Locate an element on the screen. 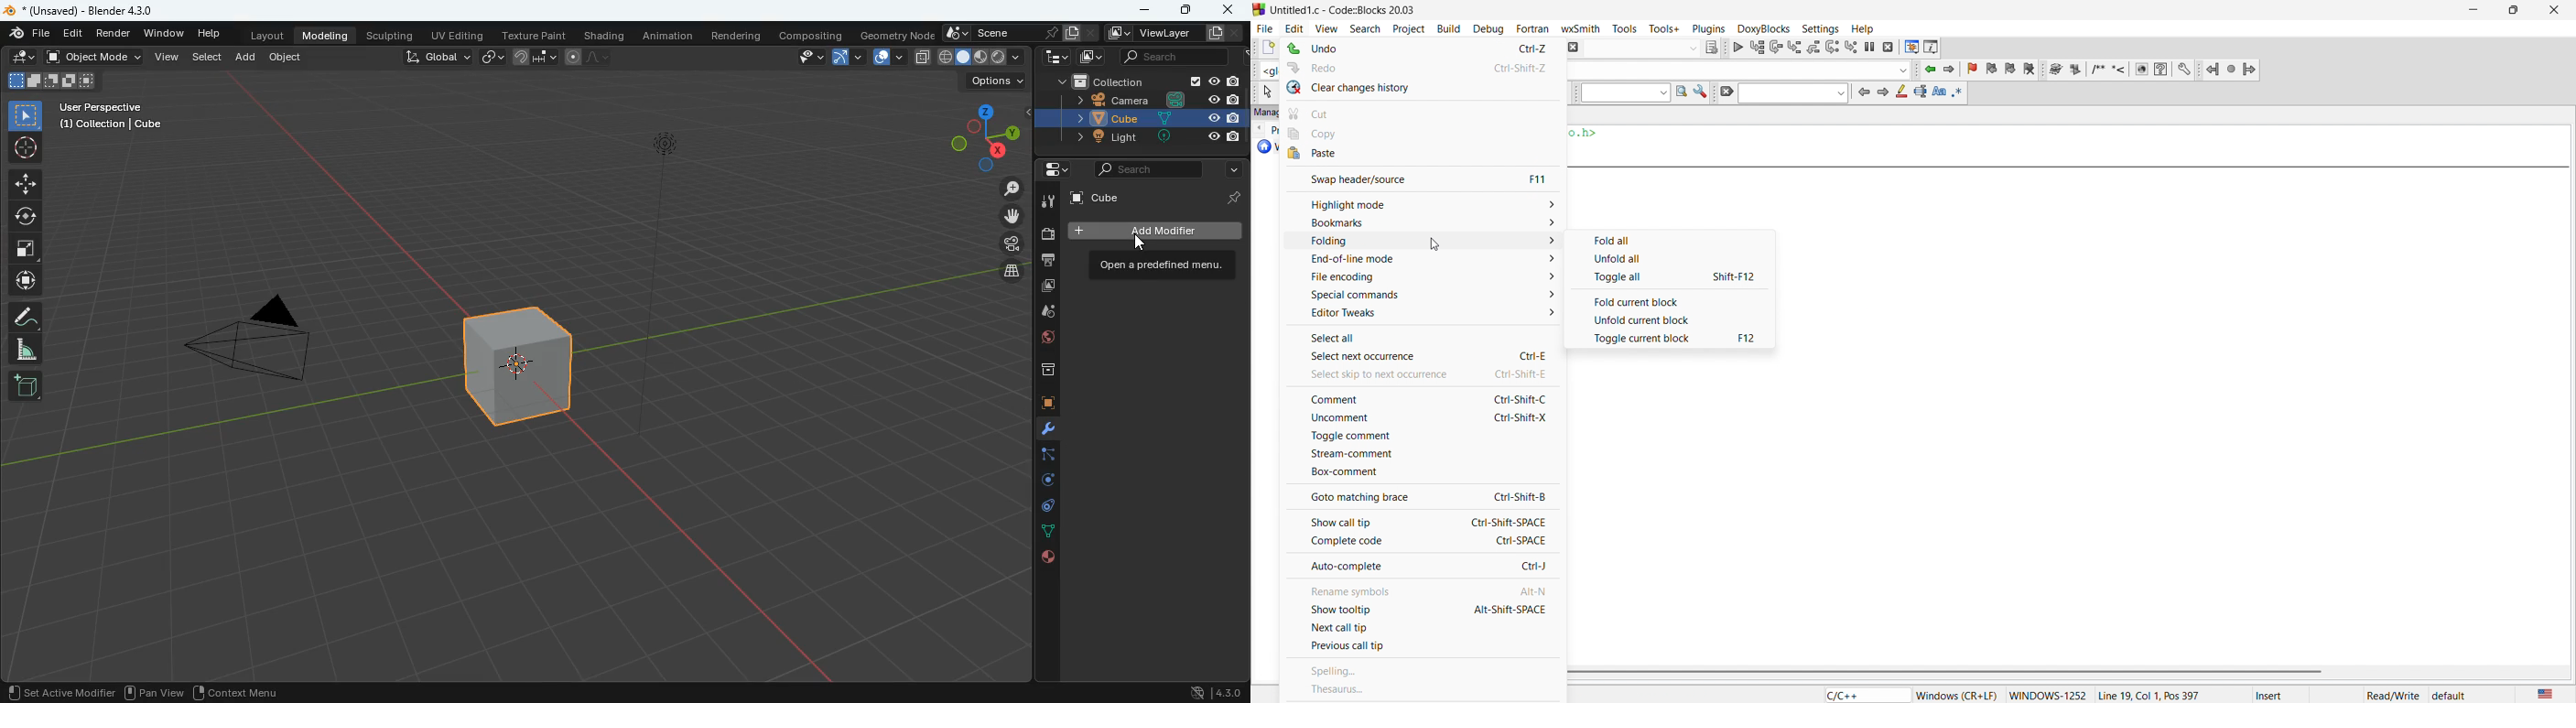 The image size is (2576, 728). select is located at coordinates (28, 114).